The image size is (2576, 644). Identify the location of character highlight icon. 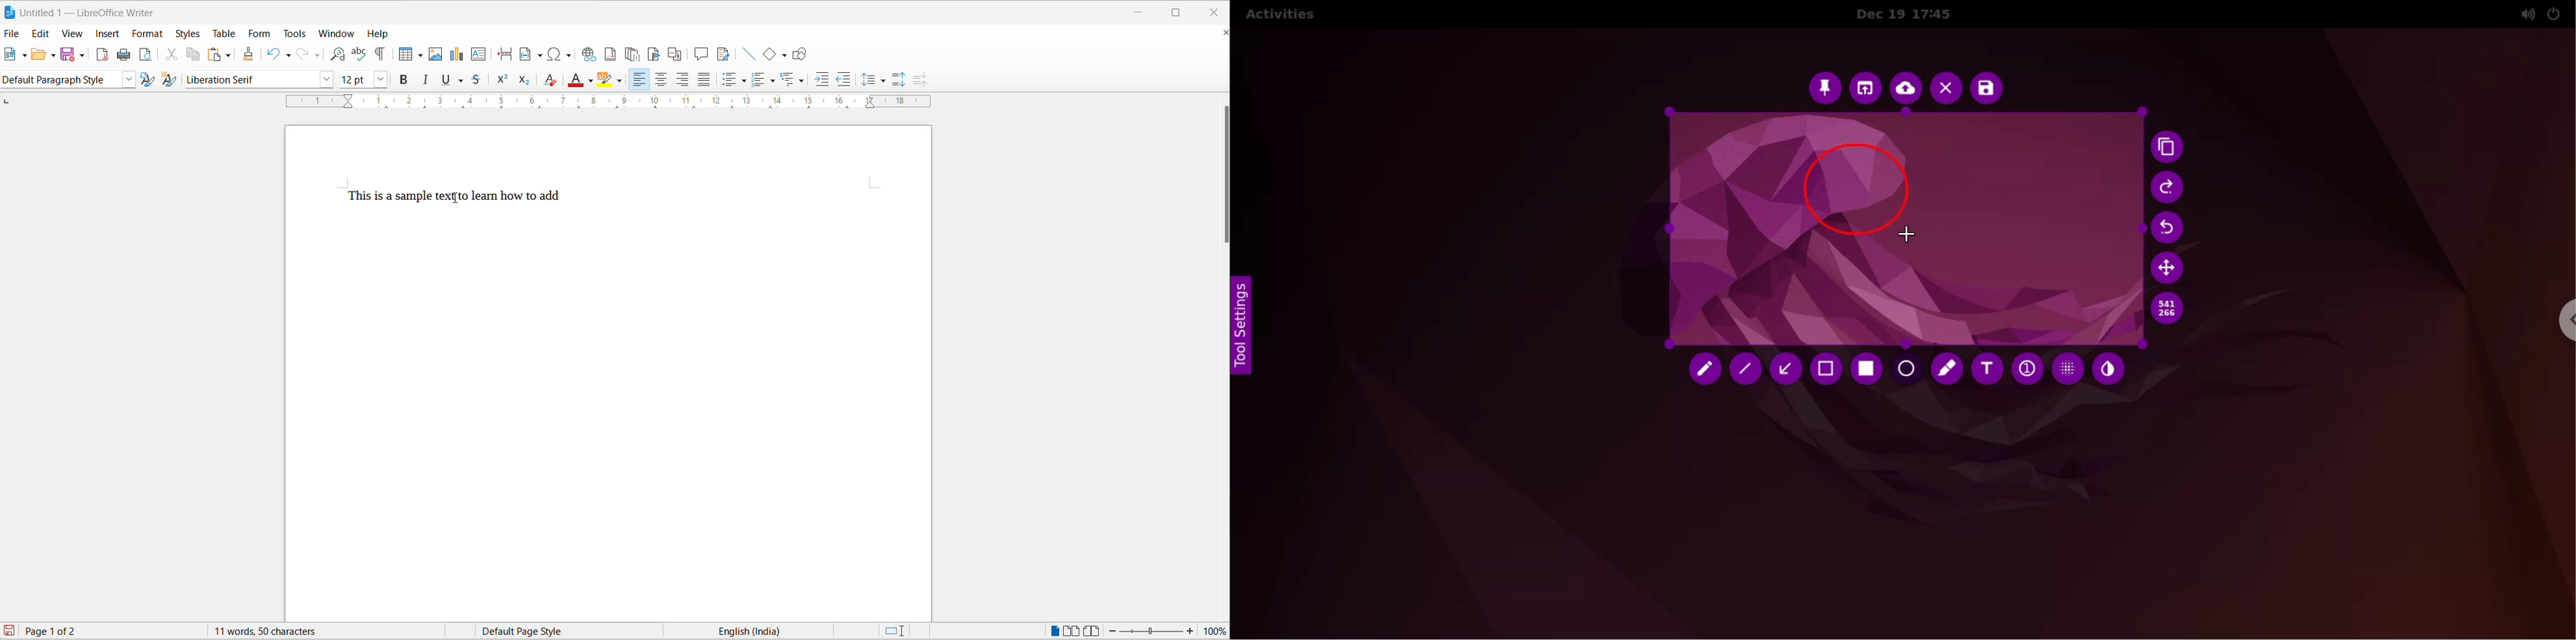
(608, 81).